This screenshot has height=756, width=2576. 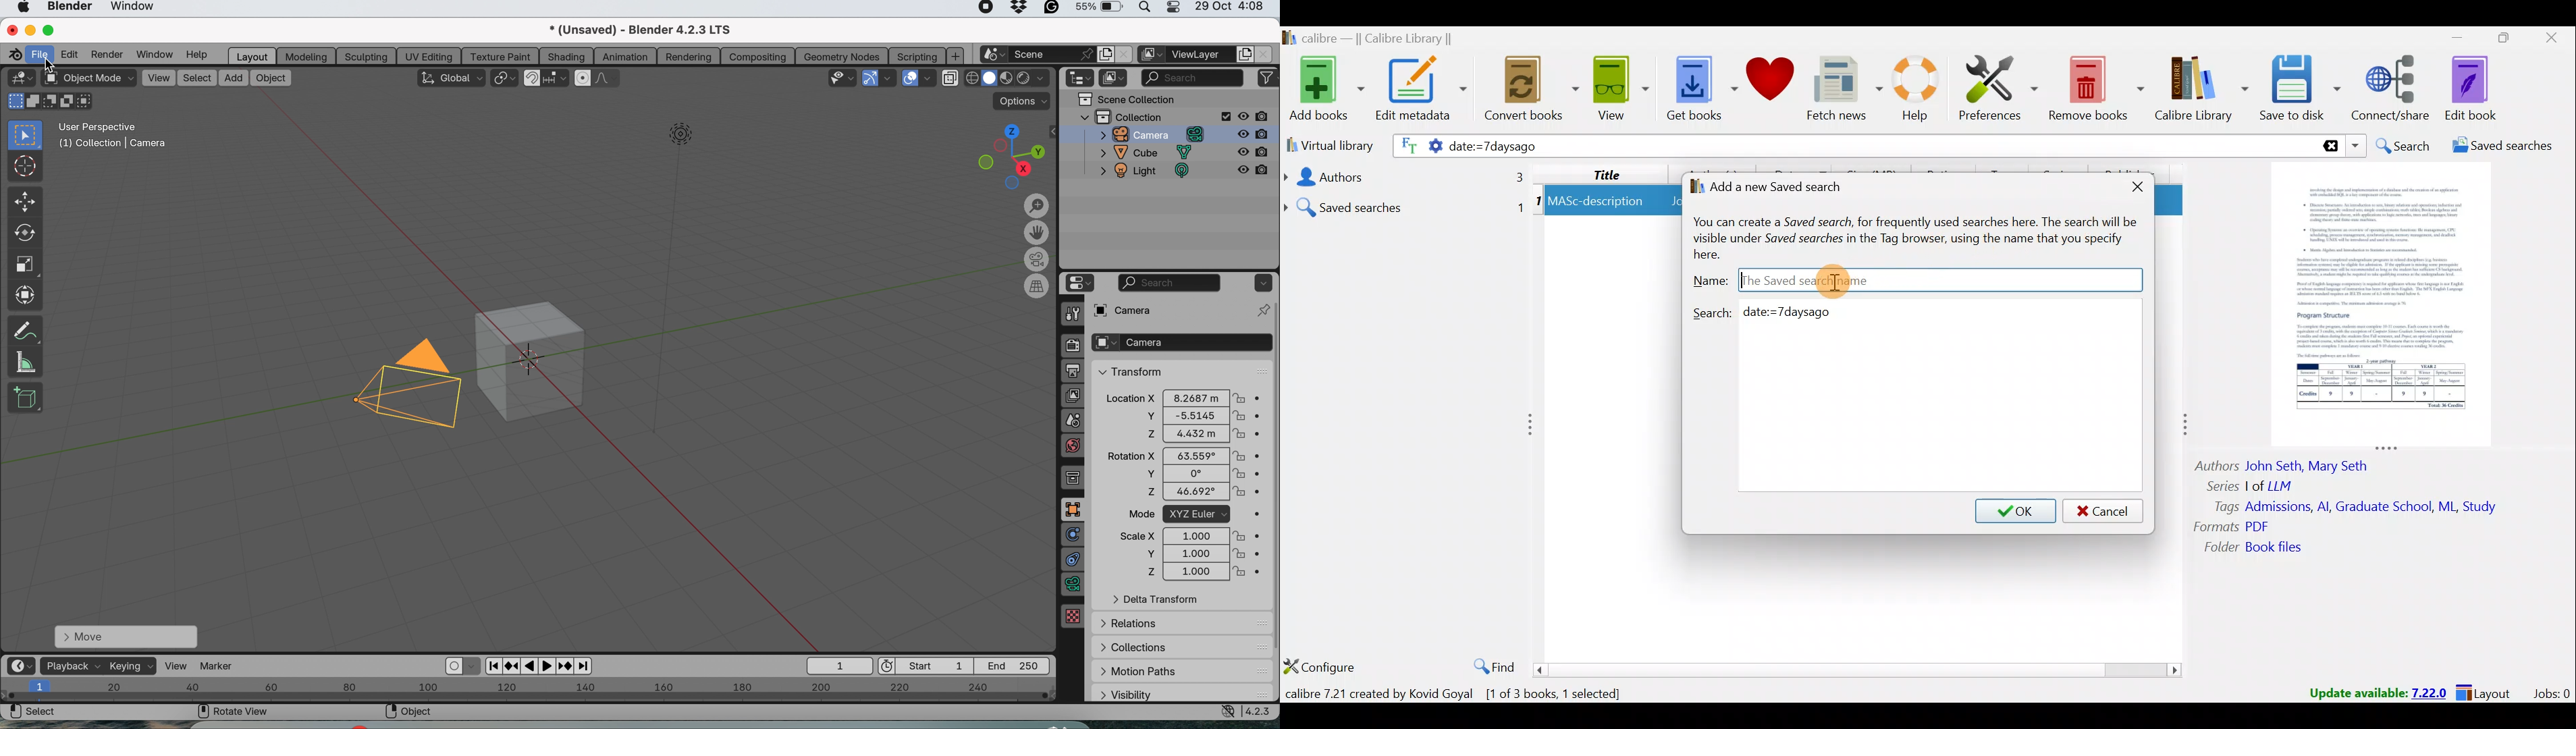 What do you see at coordinates (1150, 693) in the screenshot?
I see `visibility` at bounding box center [1150, 693].